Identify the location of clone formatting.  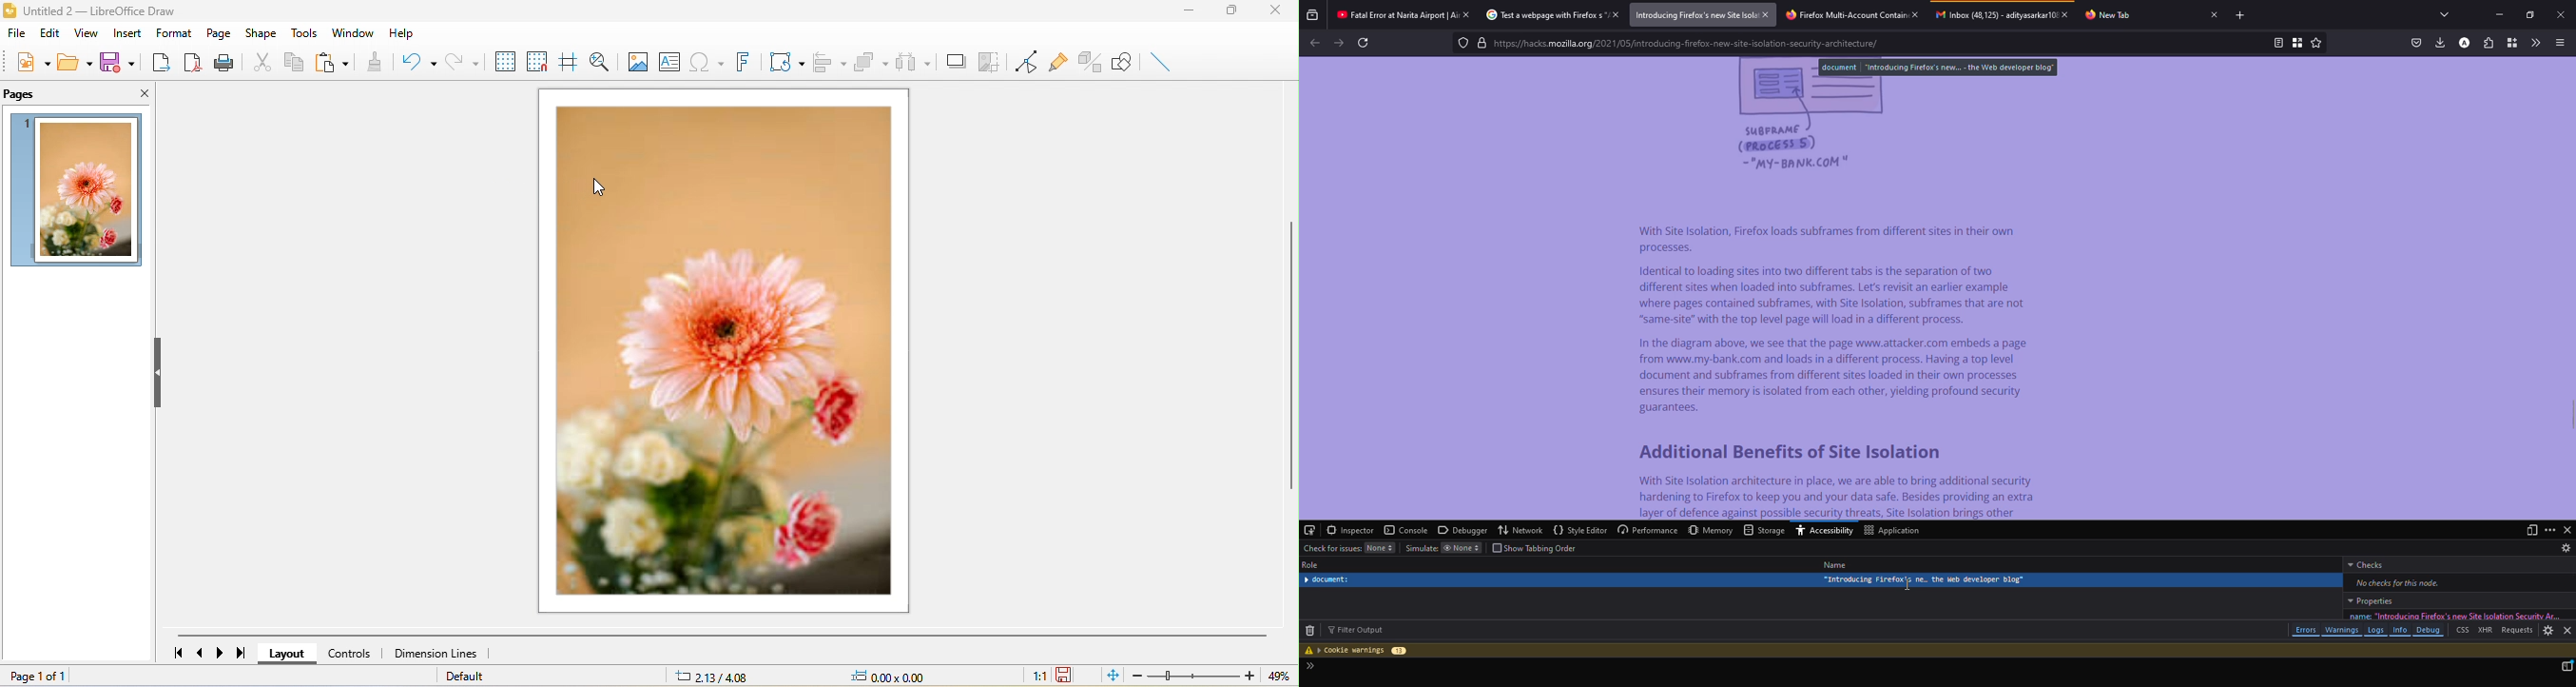
(374, 61).